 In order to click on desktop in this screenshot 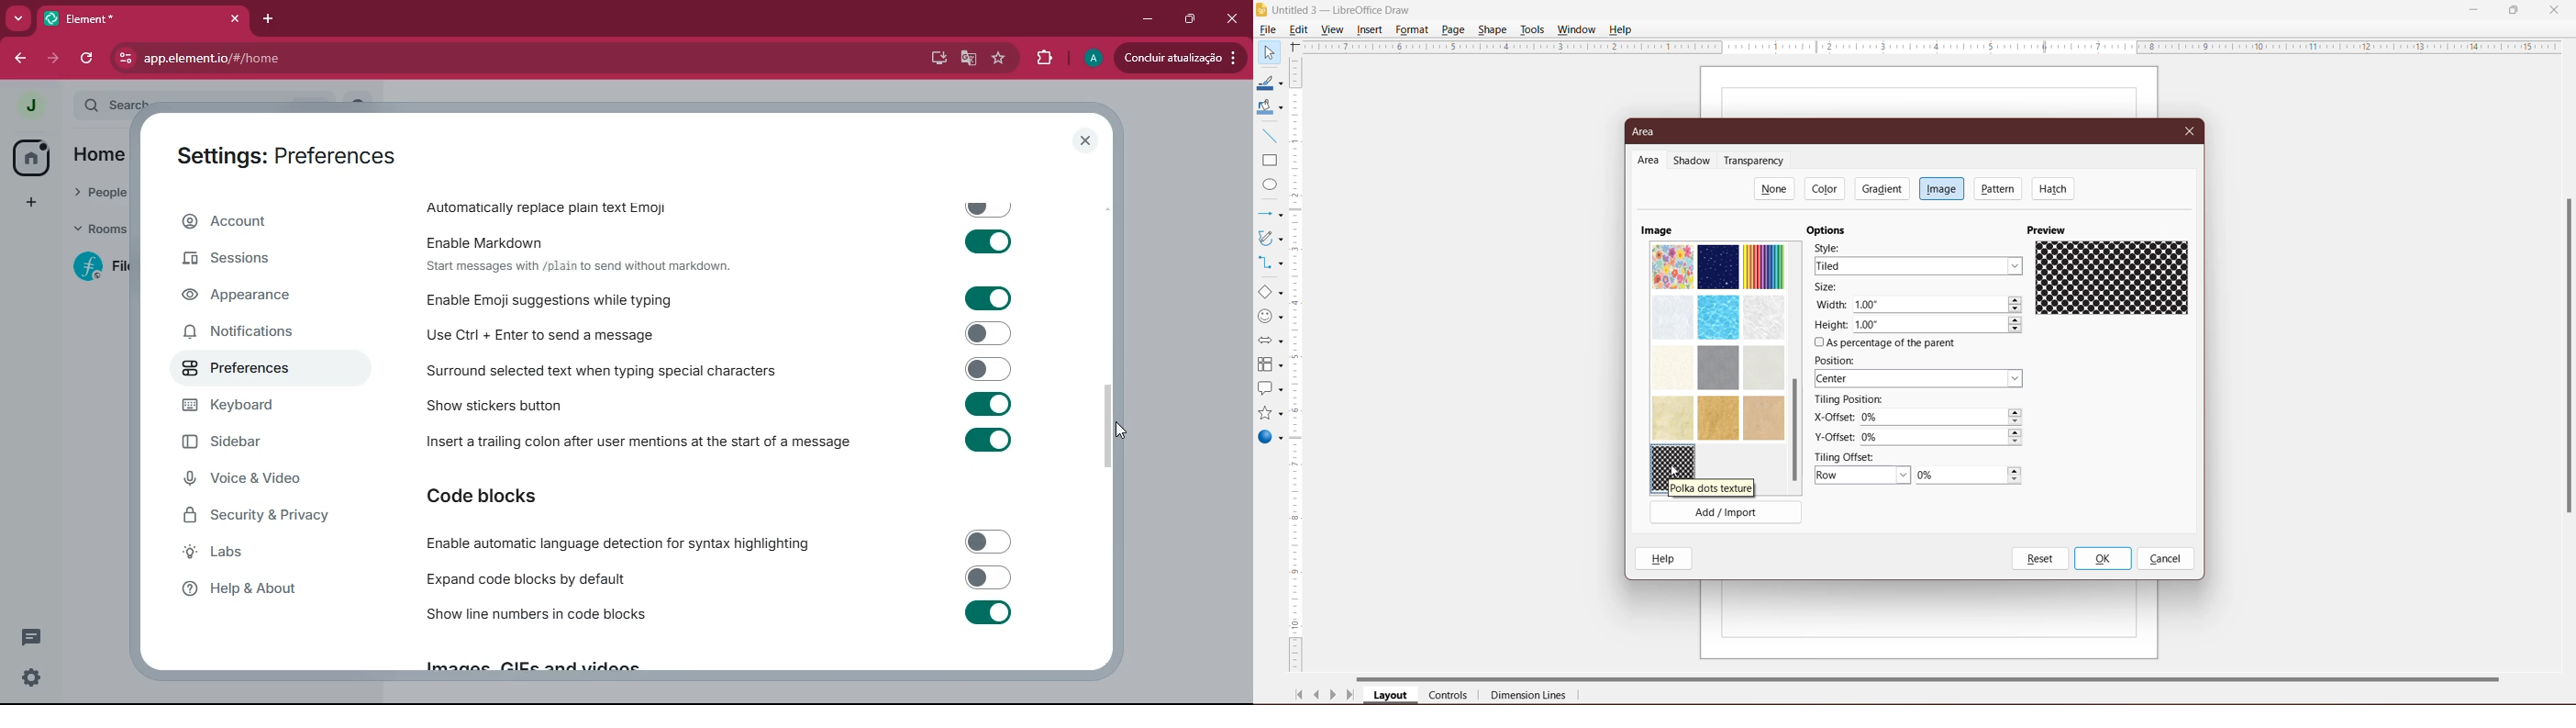, I will do `click(936, 57)`.